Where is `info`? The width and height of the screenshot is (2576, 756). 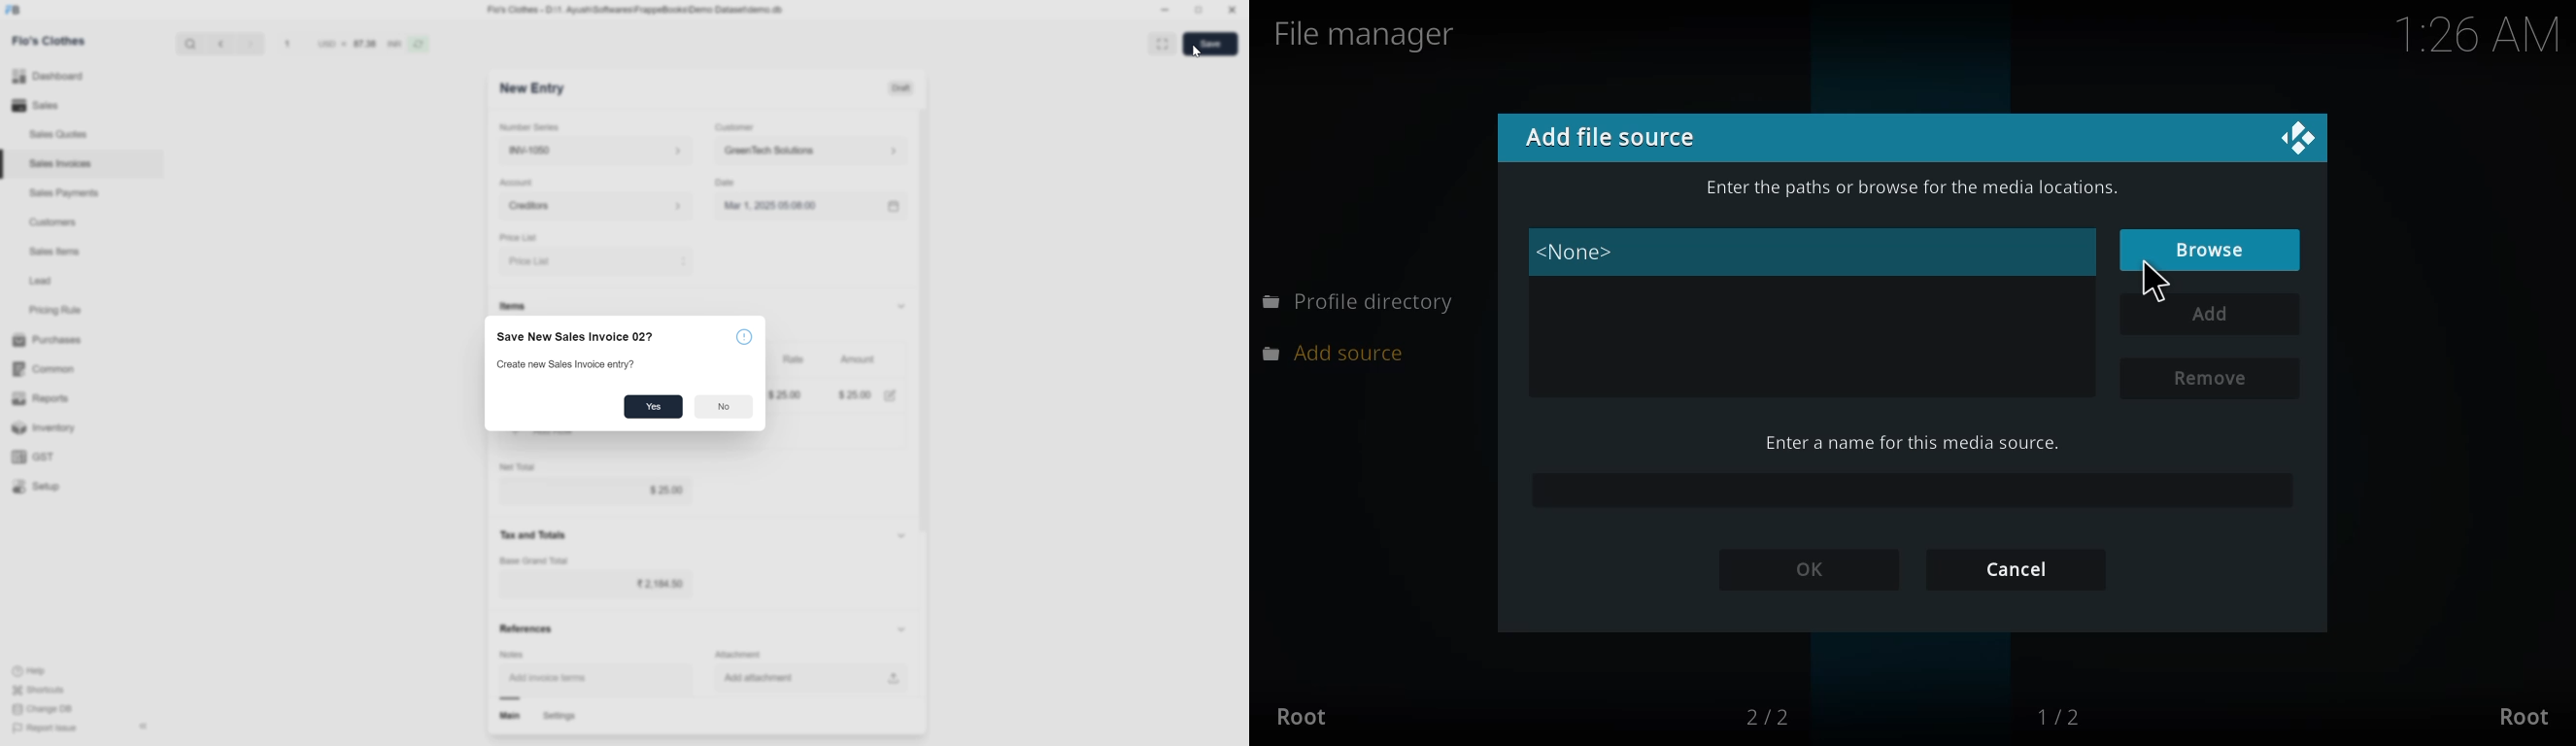 info is located at coordinates (1906, 188).